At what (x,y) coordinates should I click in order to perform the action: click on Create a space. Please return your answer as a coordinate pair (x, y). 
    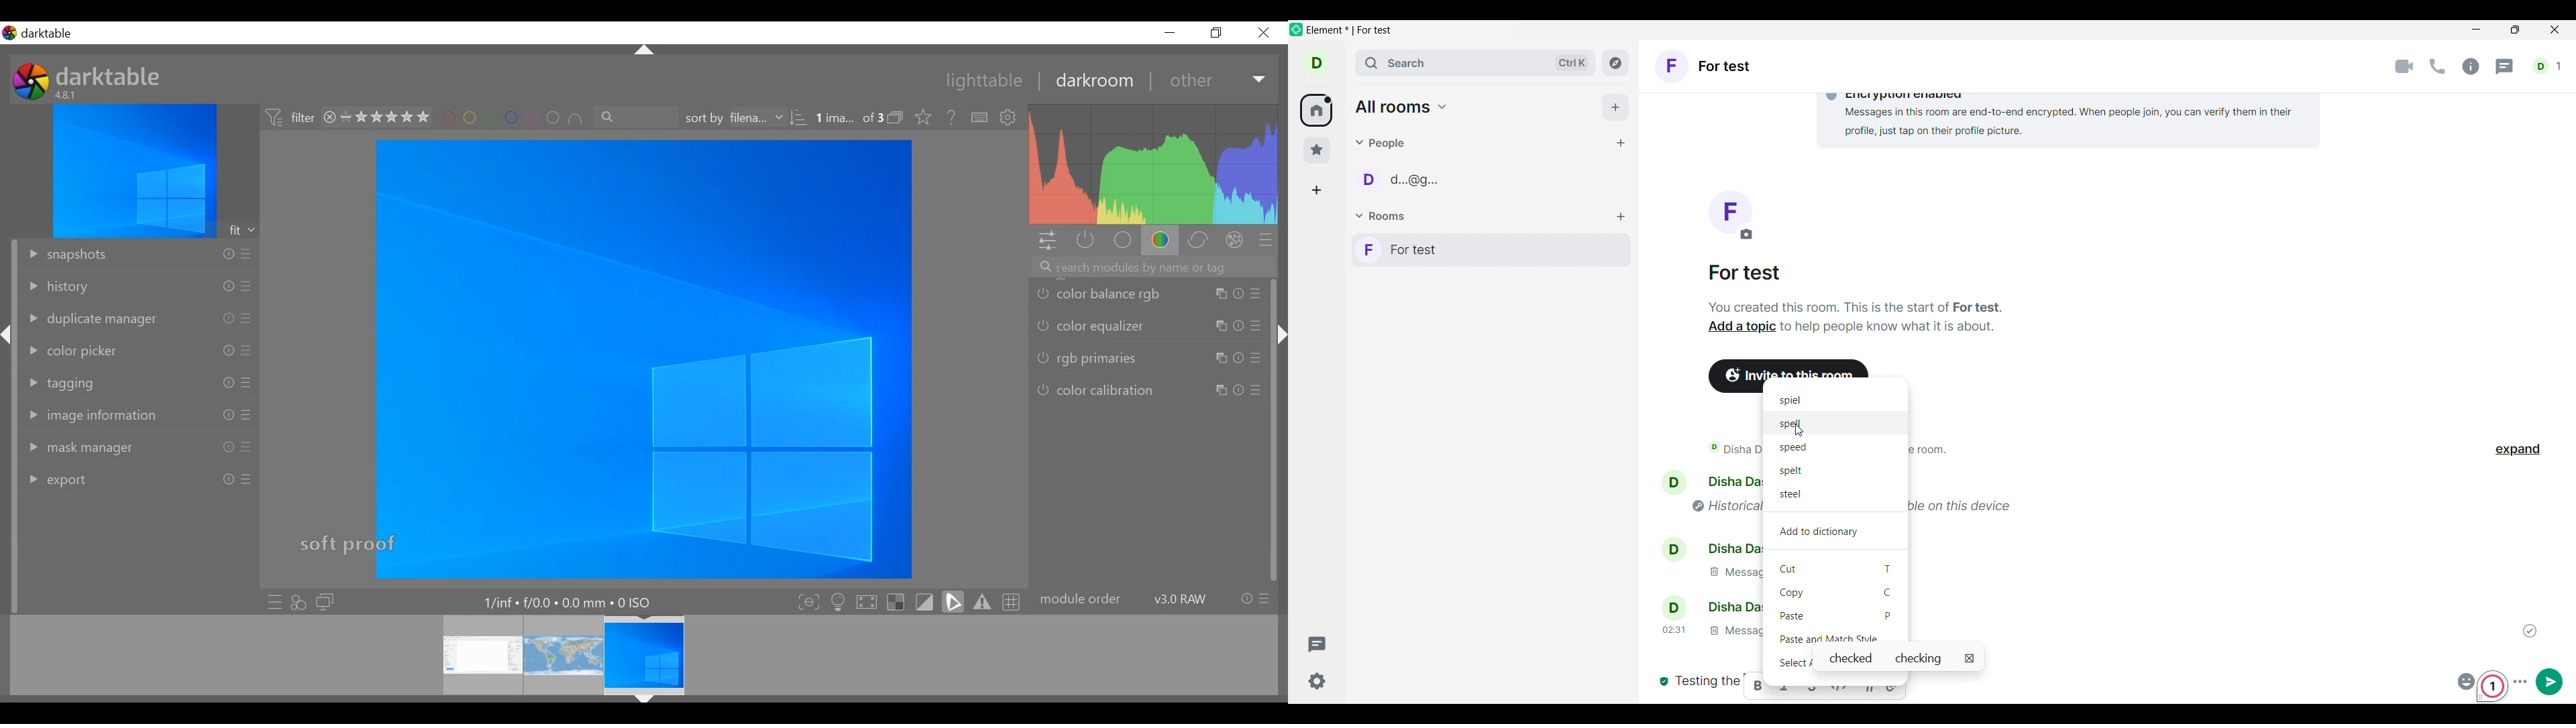
    Looking at the image, I should click on (1316, 190).